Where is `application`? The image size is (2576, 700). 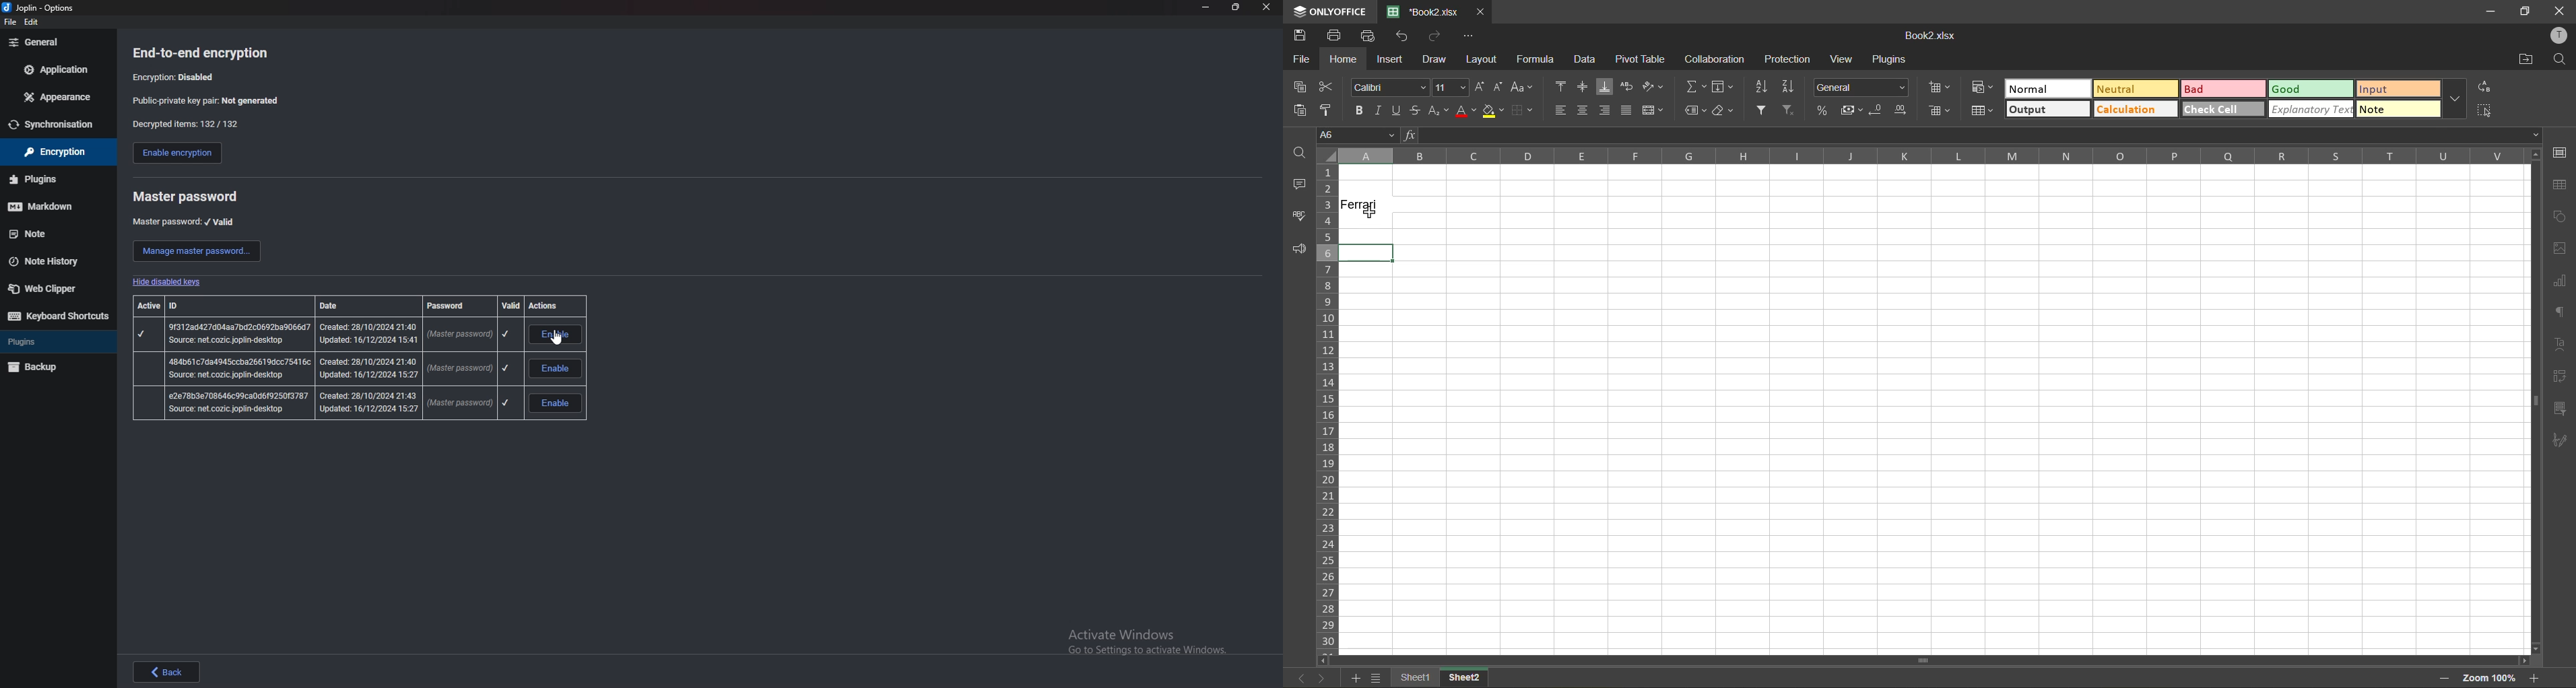
application is located at coordinates (54, 71).